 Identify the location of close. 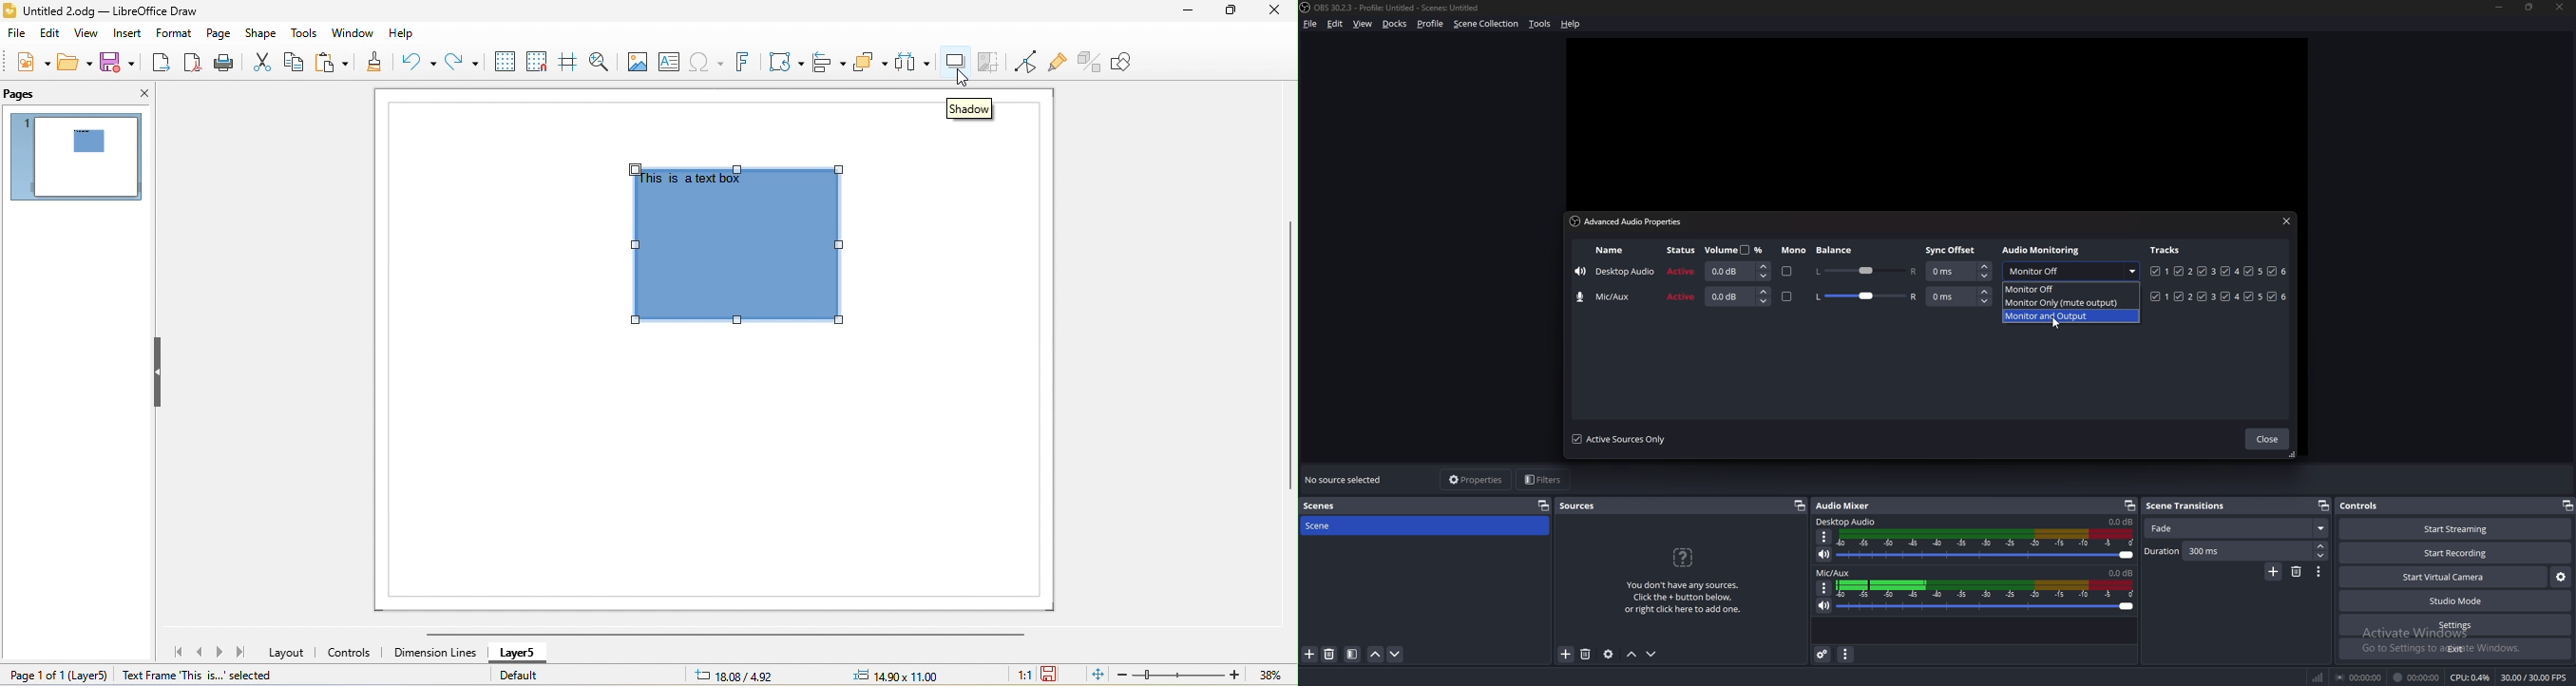
(2287, 220).